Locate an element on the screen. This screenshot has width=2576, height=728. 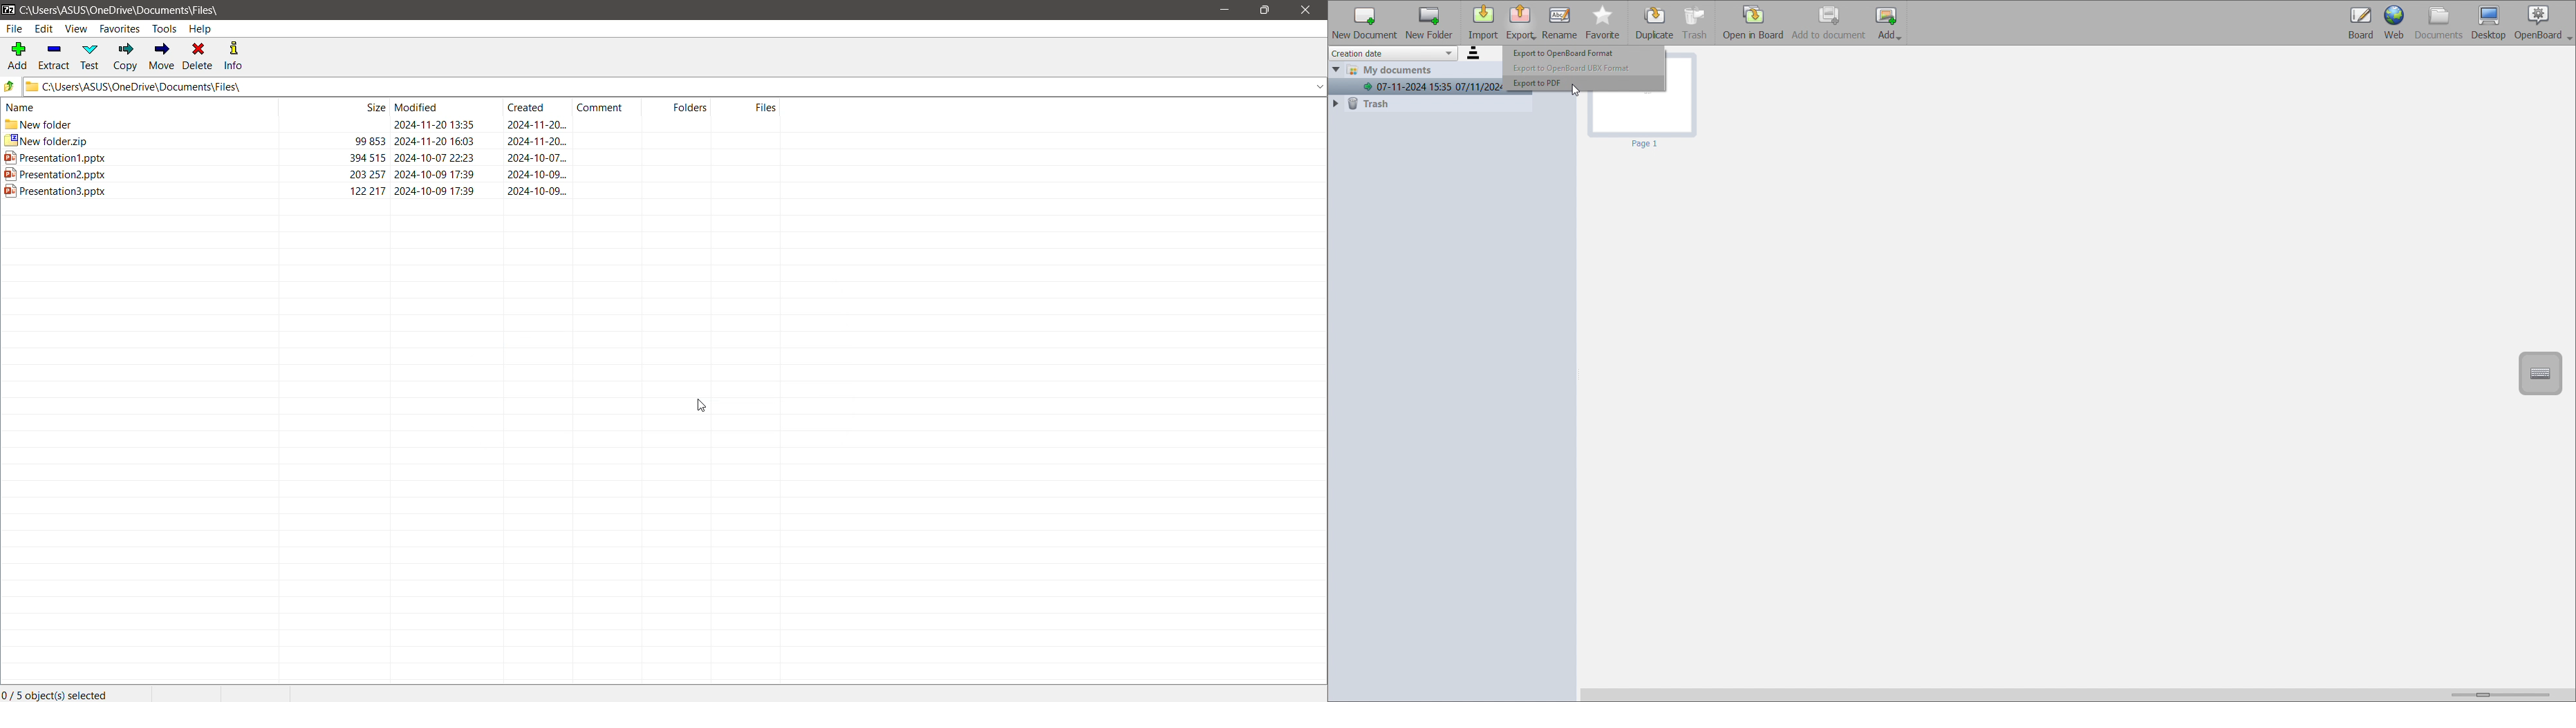
Cursor is located at coordinates (700, 406).